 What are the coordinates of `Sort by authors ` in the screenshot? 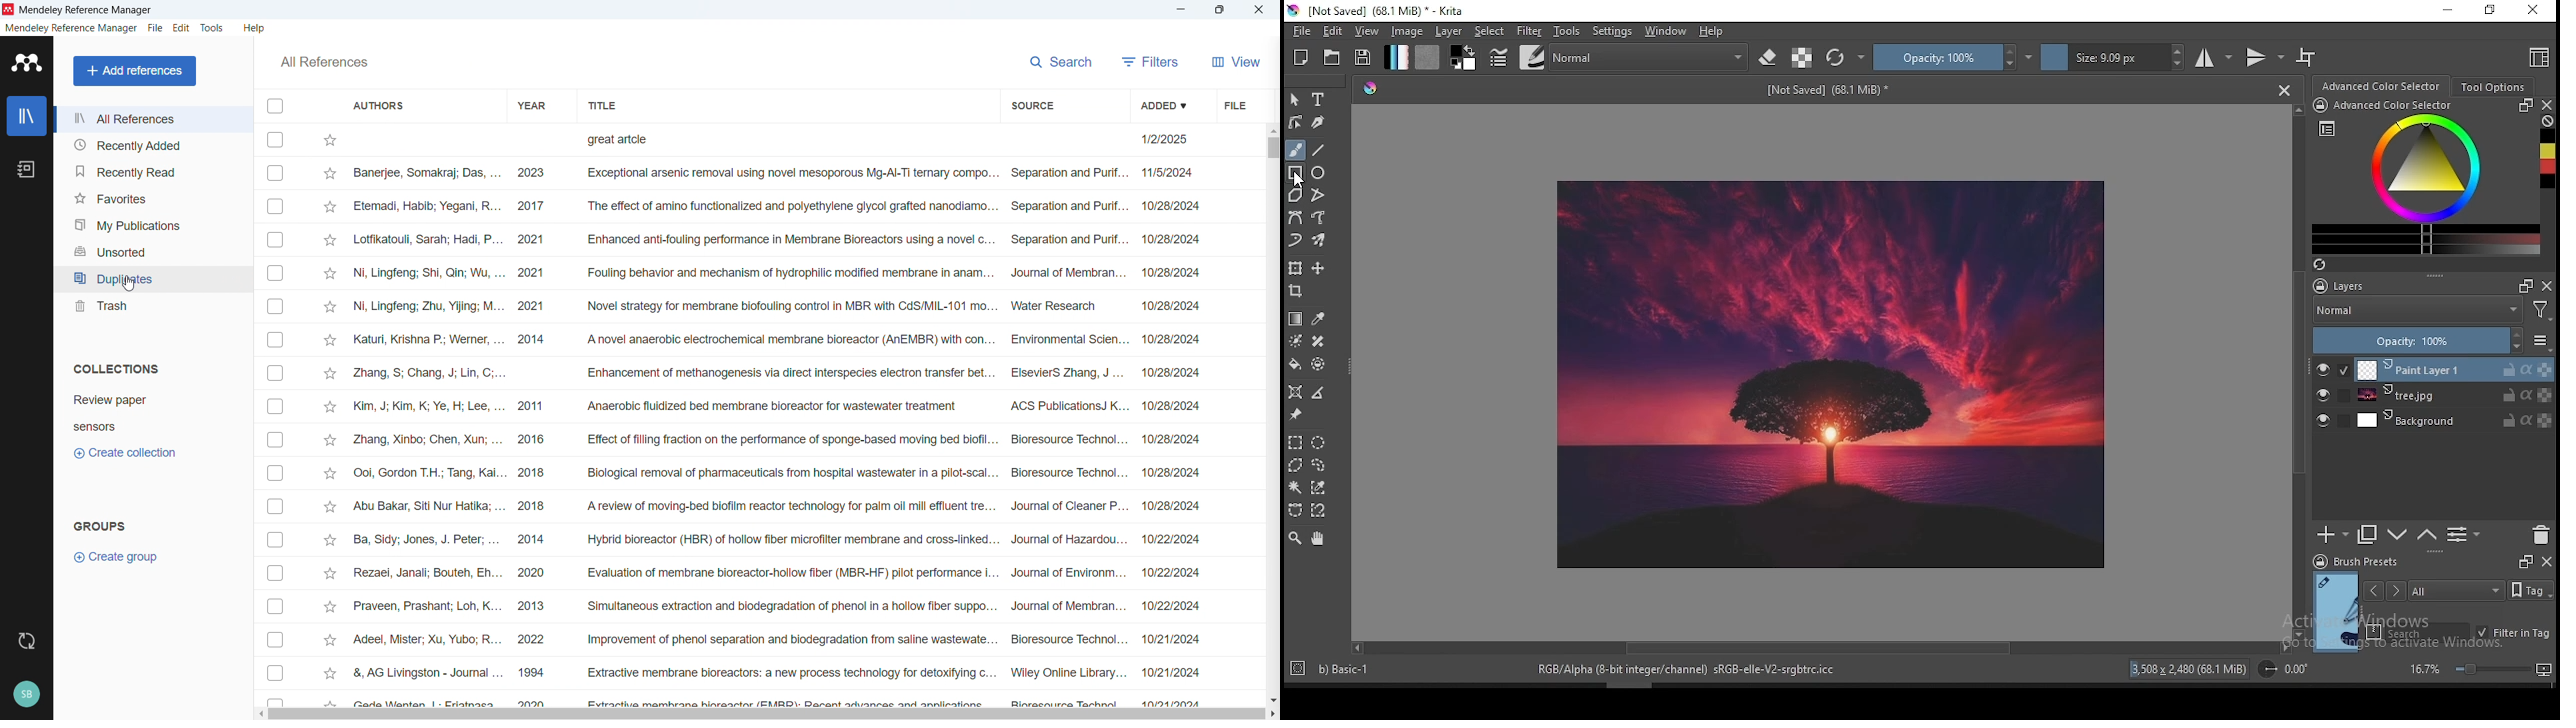 It's located at (375, 105).